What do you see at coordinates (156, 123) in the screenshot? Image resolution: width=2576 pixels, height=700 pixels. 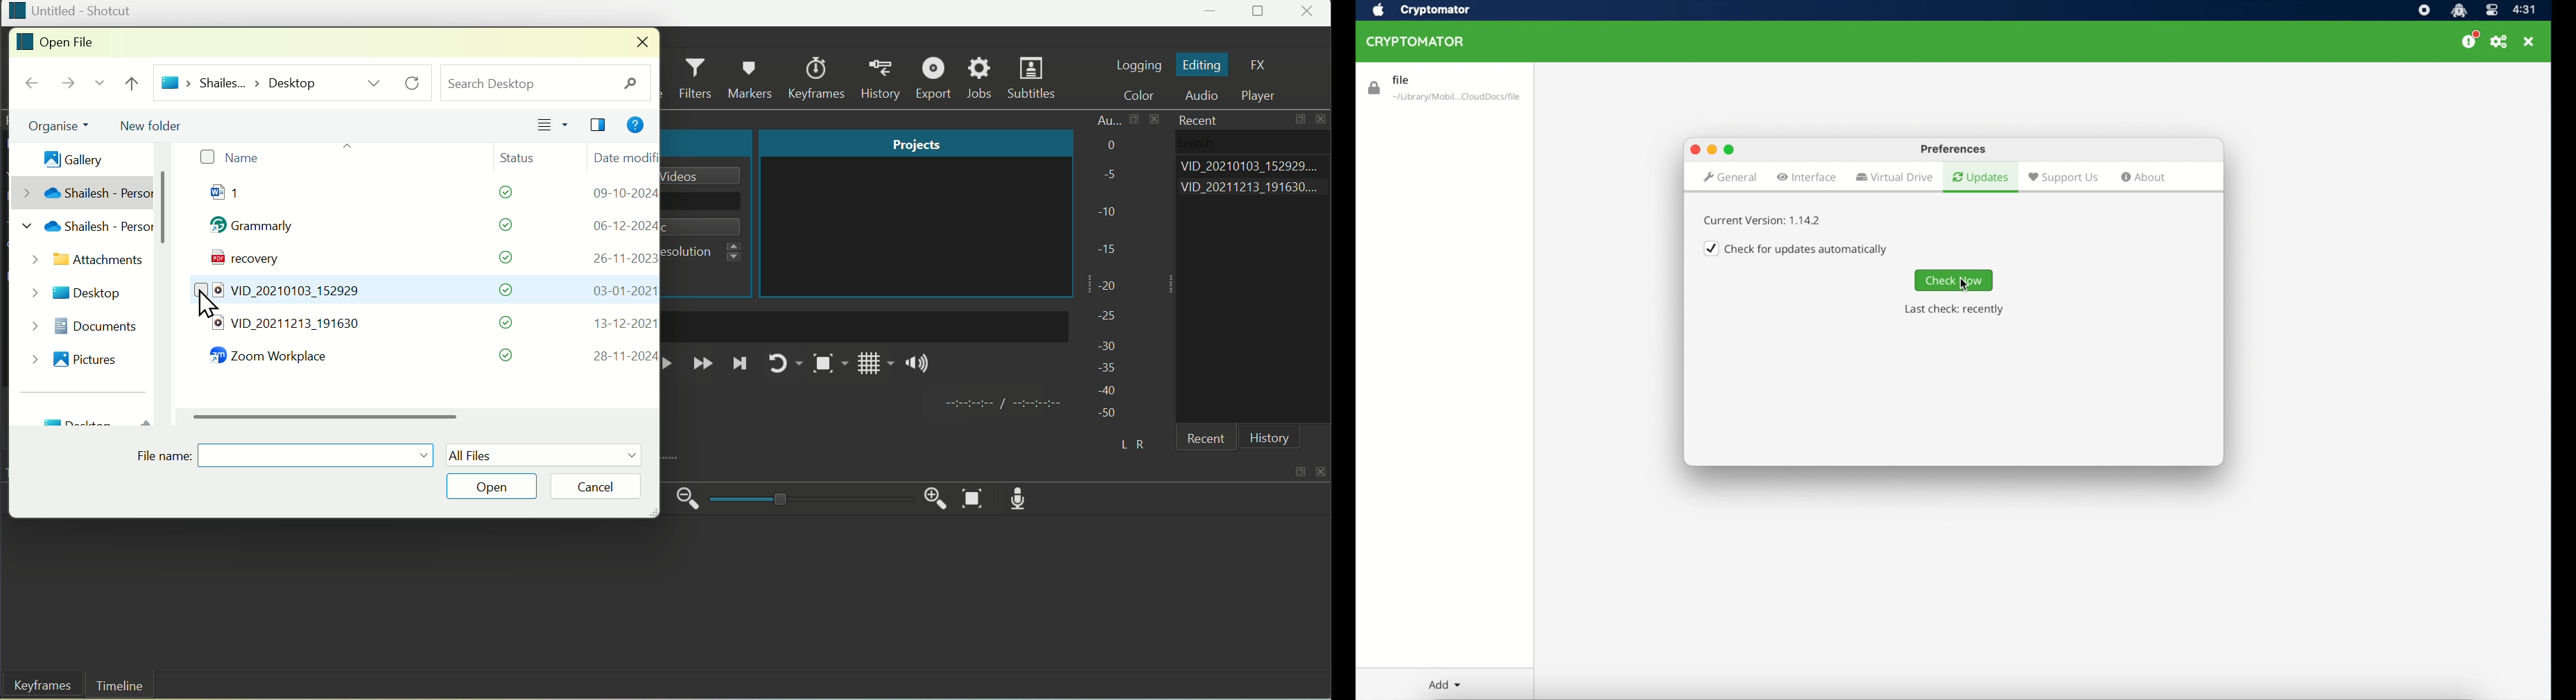 I see `New Folder` at bounding box center [156, 123].